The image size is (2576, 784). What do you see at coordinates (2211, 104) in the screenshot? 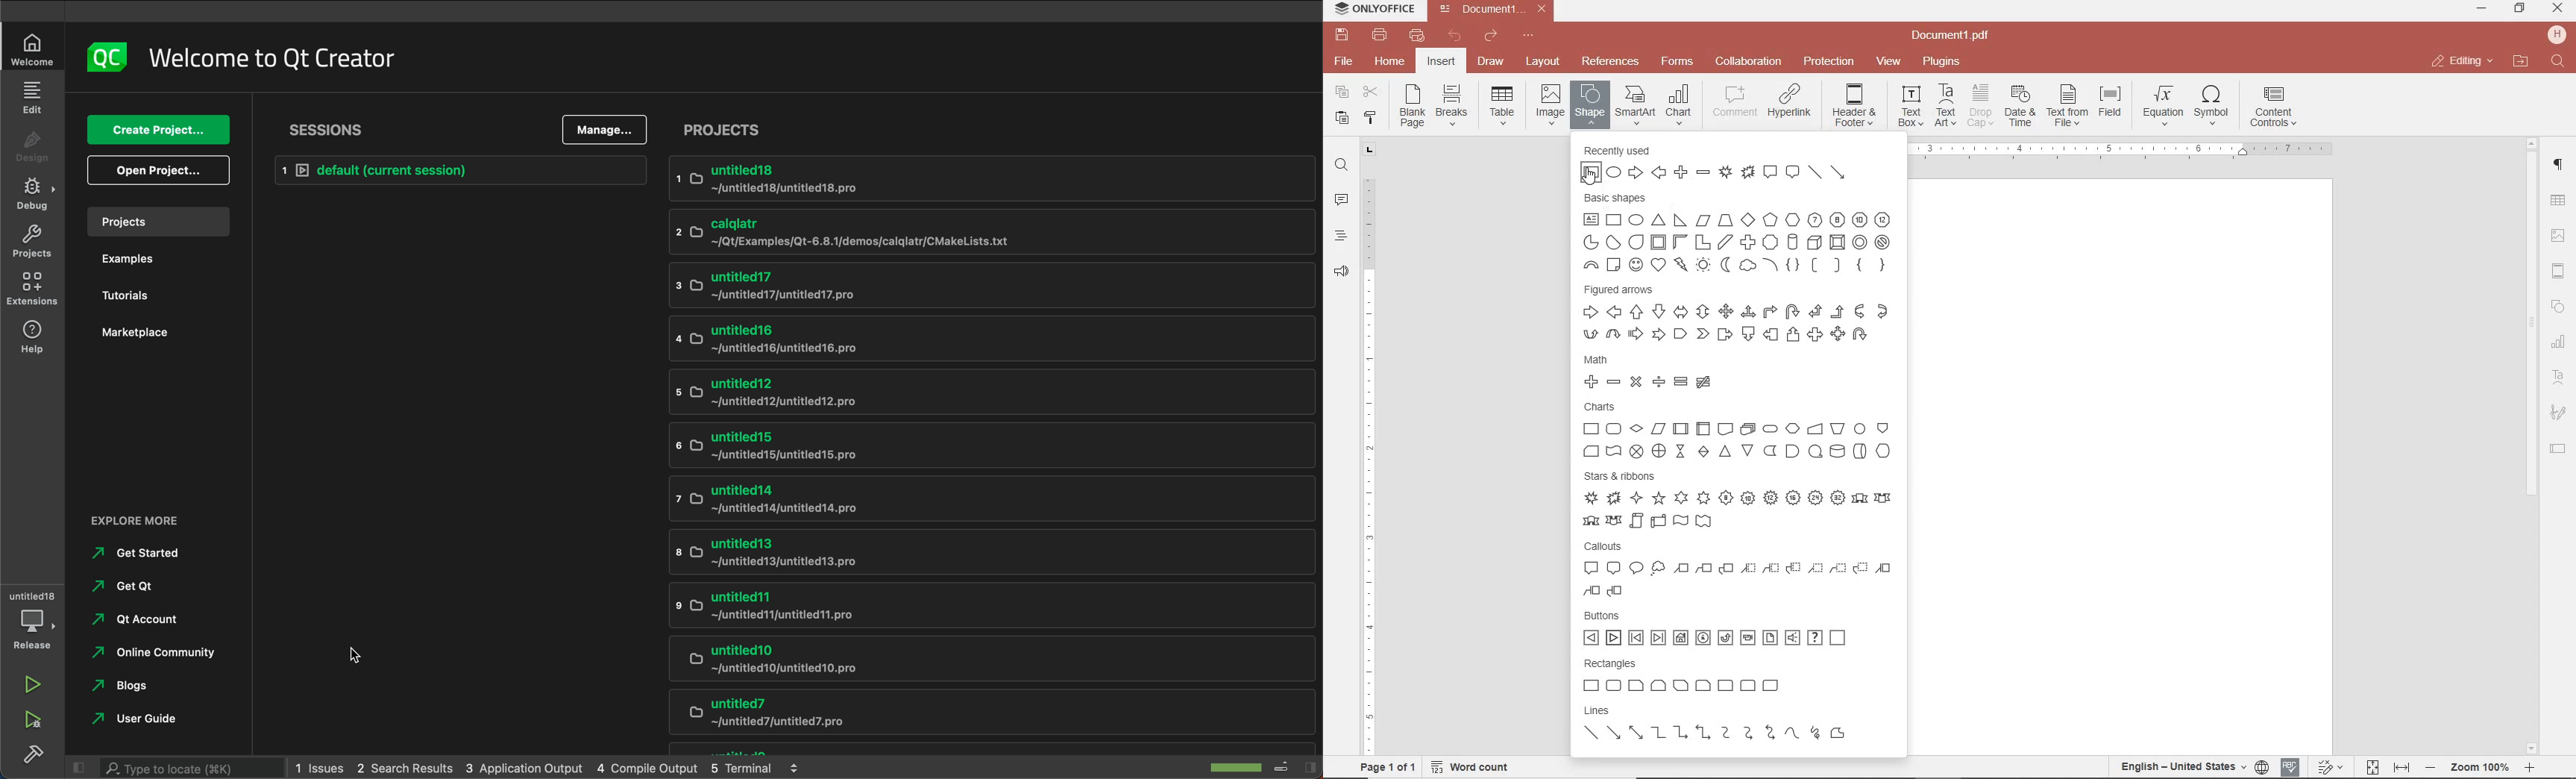
I see `INSERT SYMBOL` at bounding box center [2211, 104].